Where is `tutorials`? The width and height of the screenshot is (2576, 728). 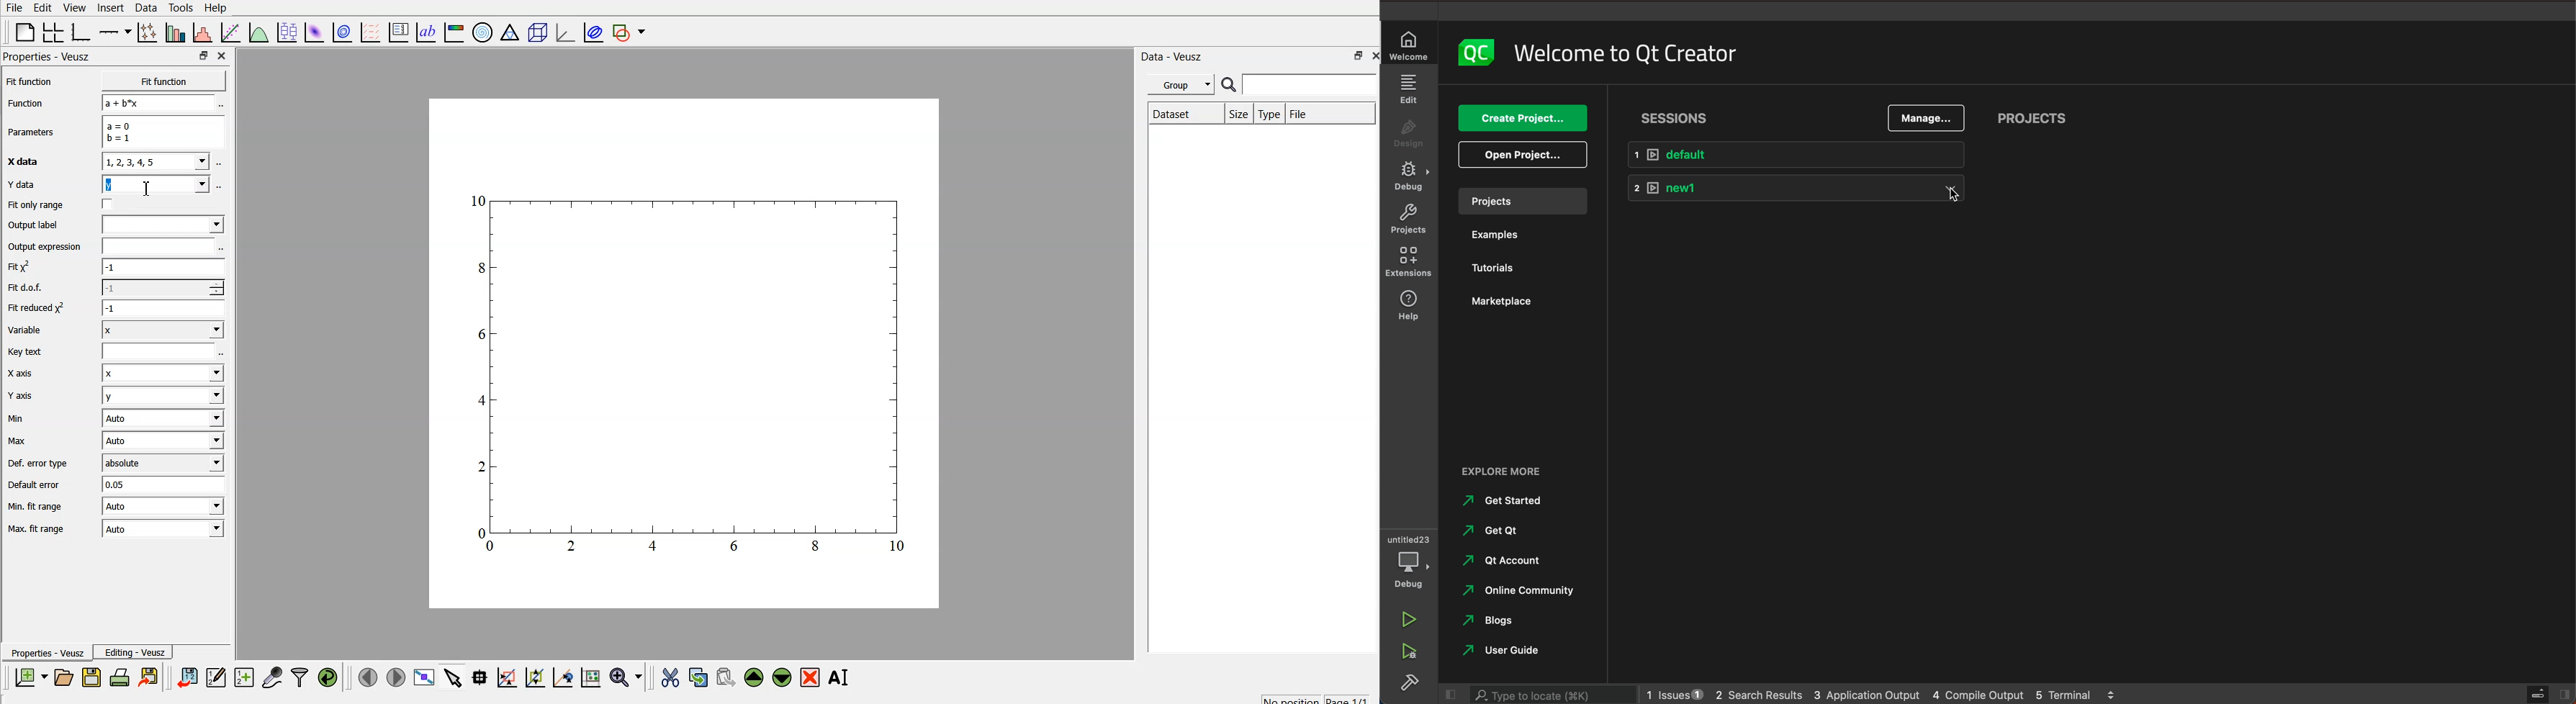
tutorials is located at coordinates (1495, 266).